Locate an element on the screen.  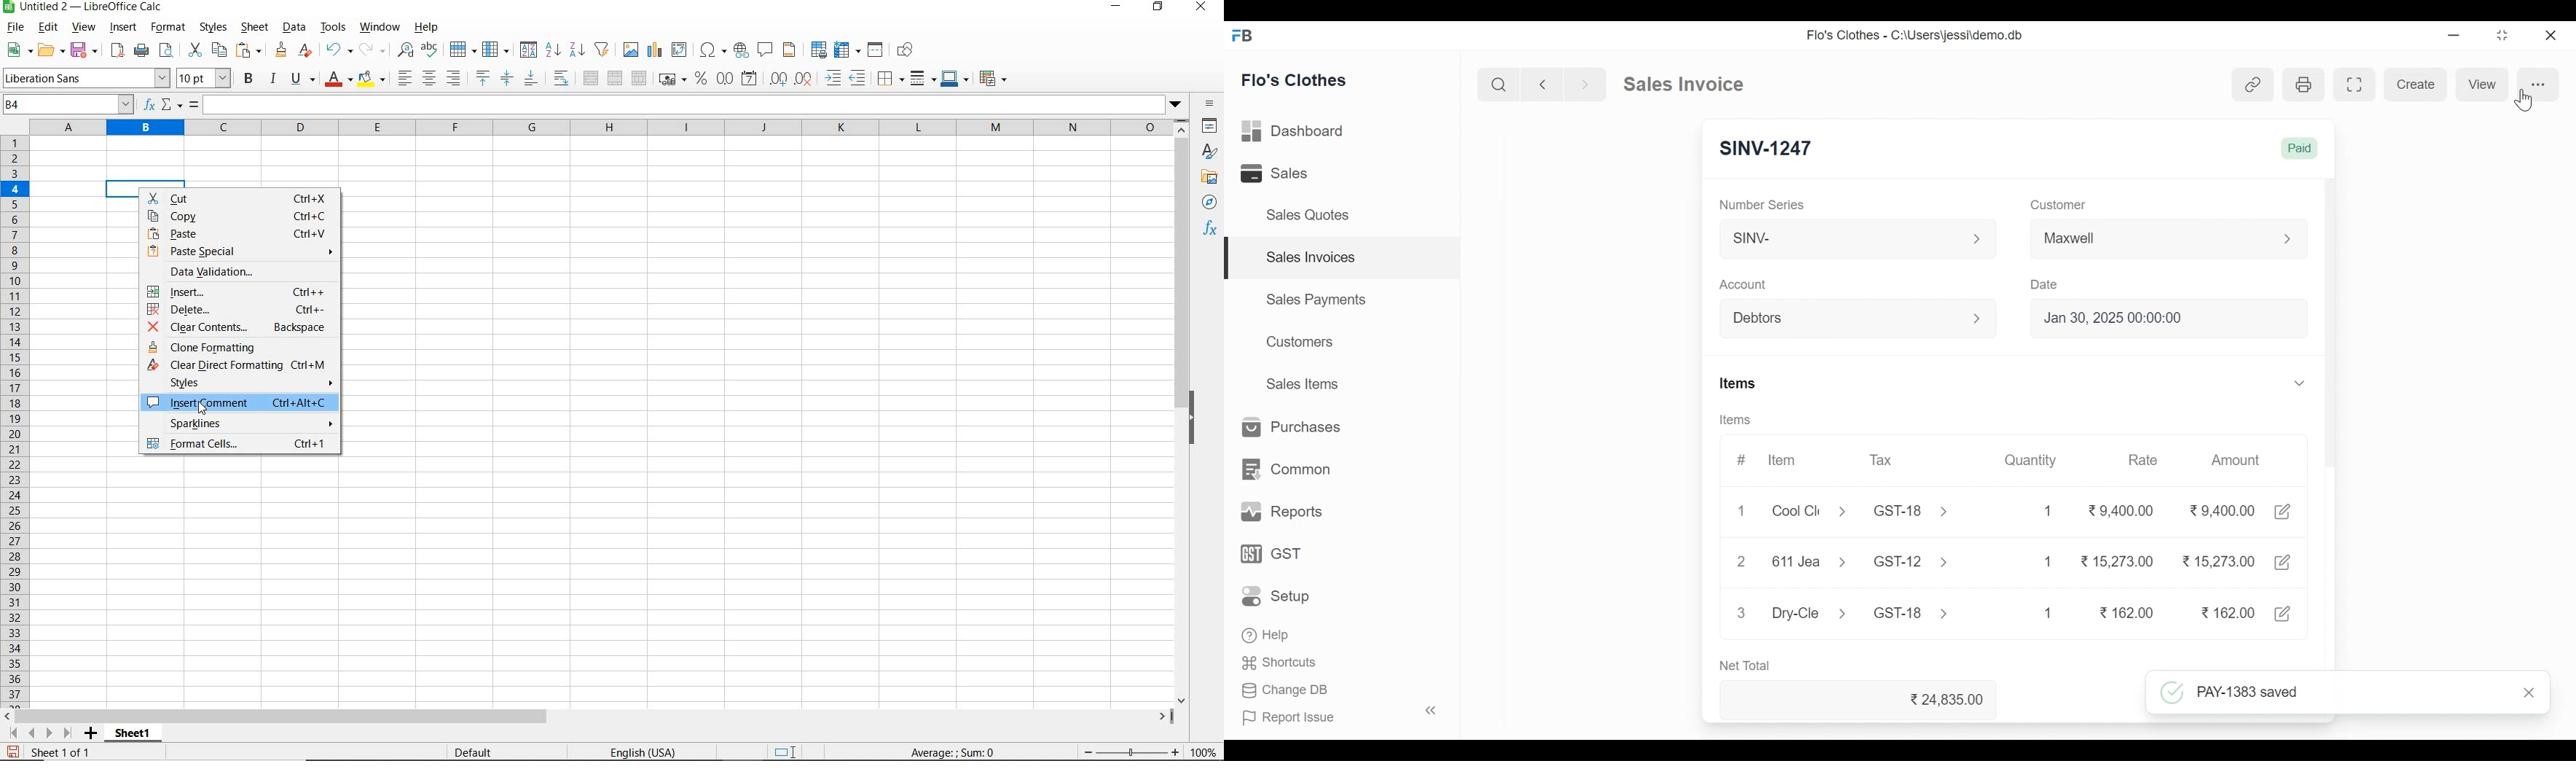
Vertical Scroll bar is located at coordinates (2328, 334).